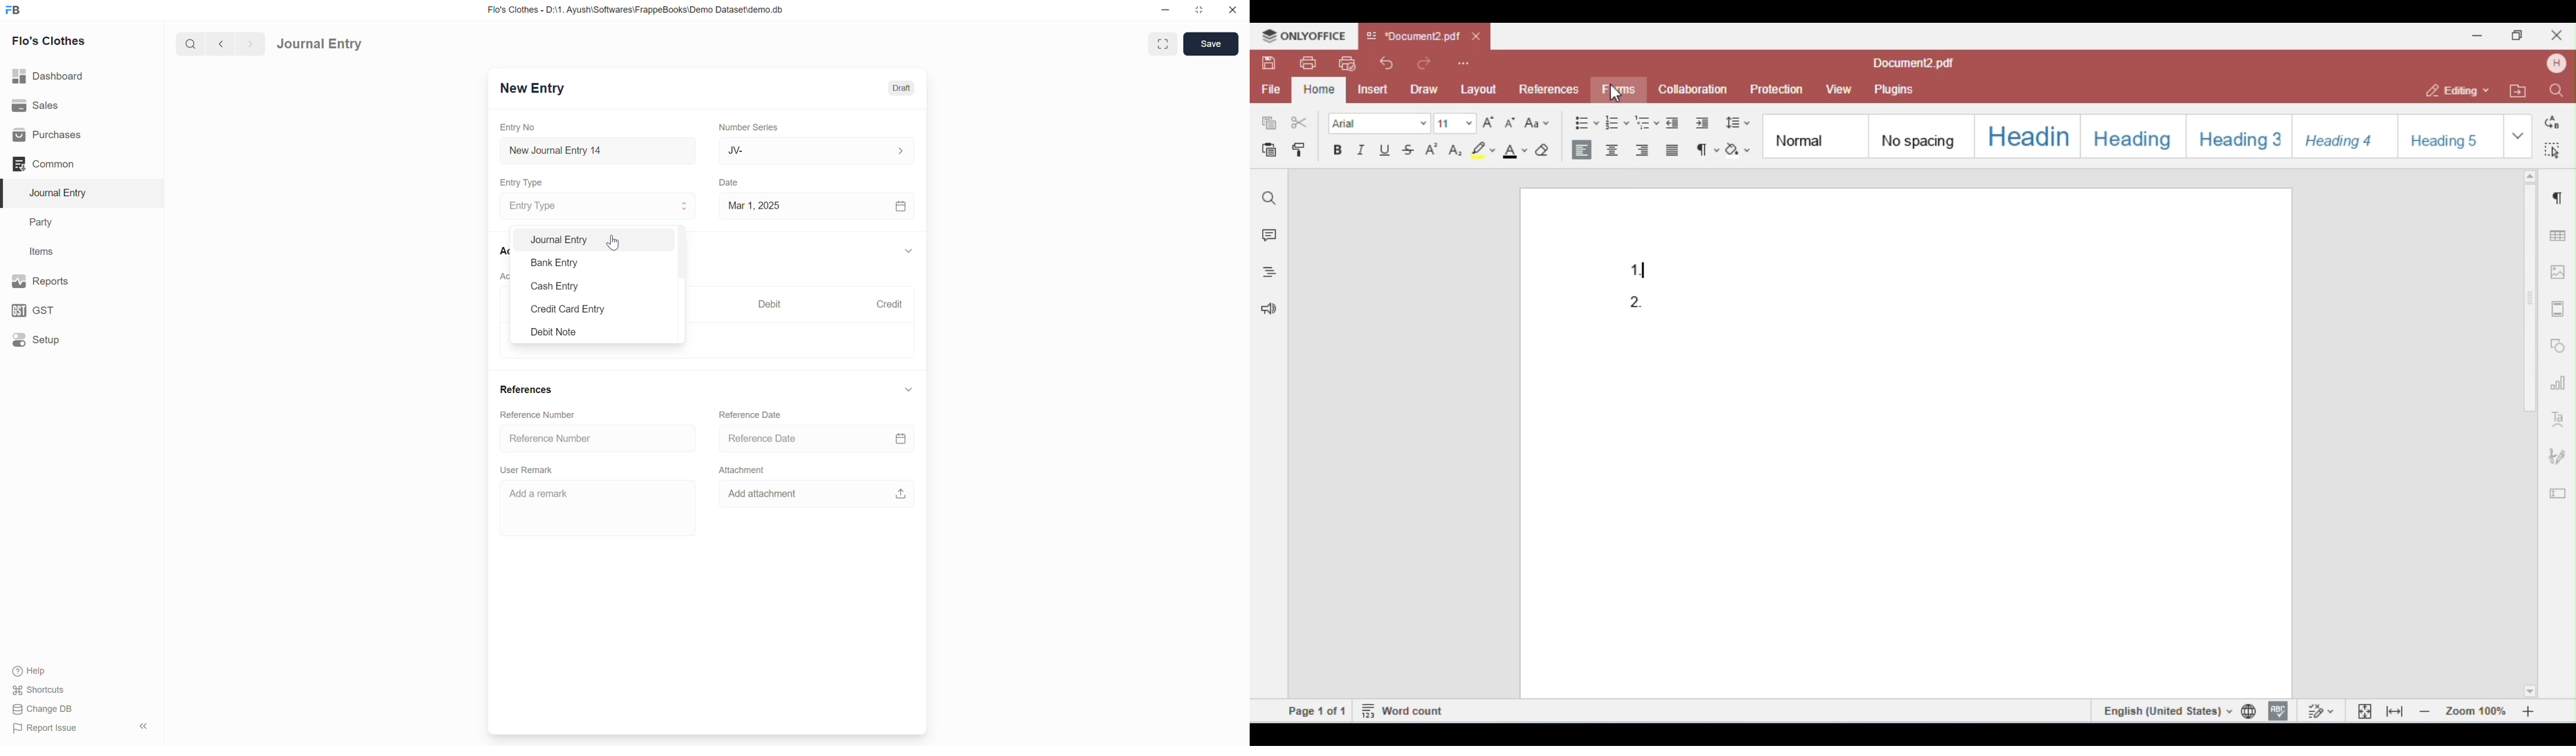  I want to click on search, so click(189, 43).